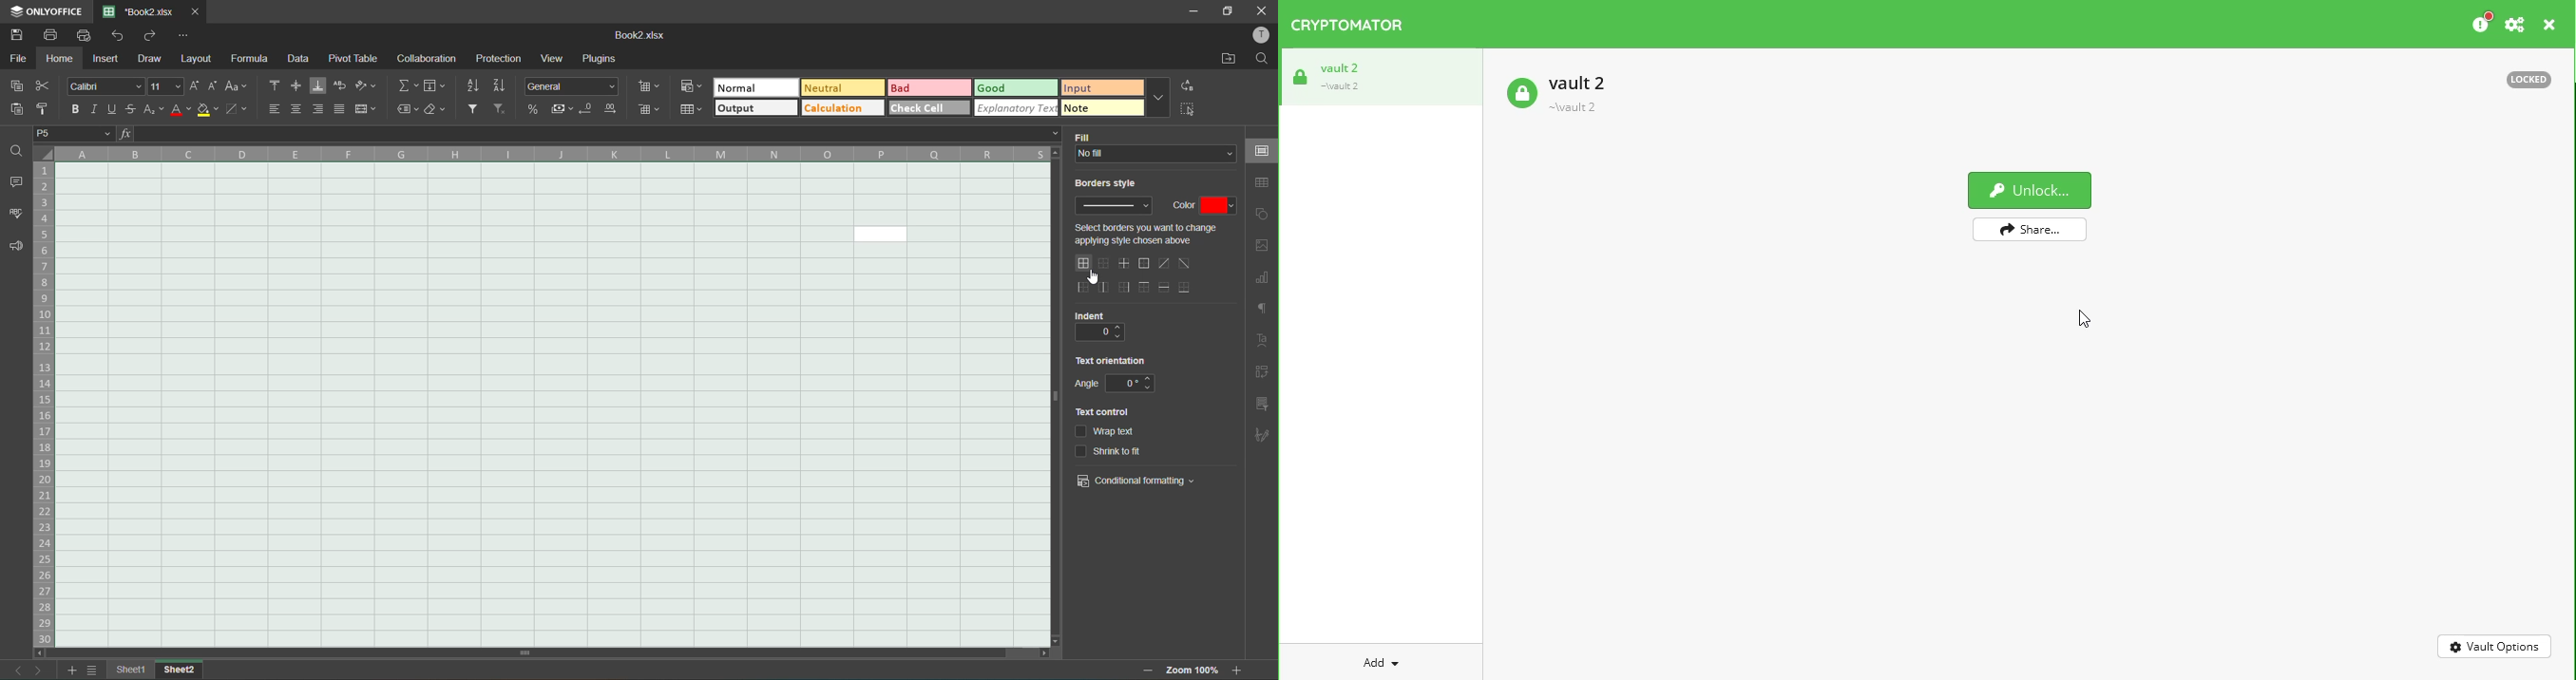  I want to click on sheet list, so click(95, 671).